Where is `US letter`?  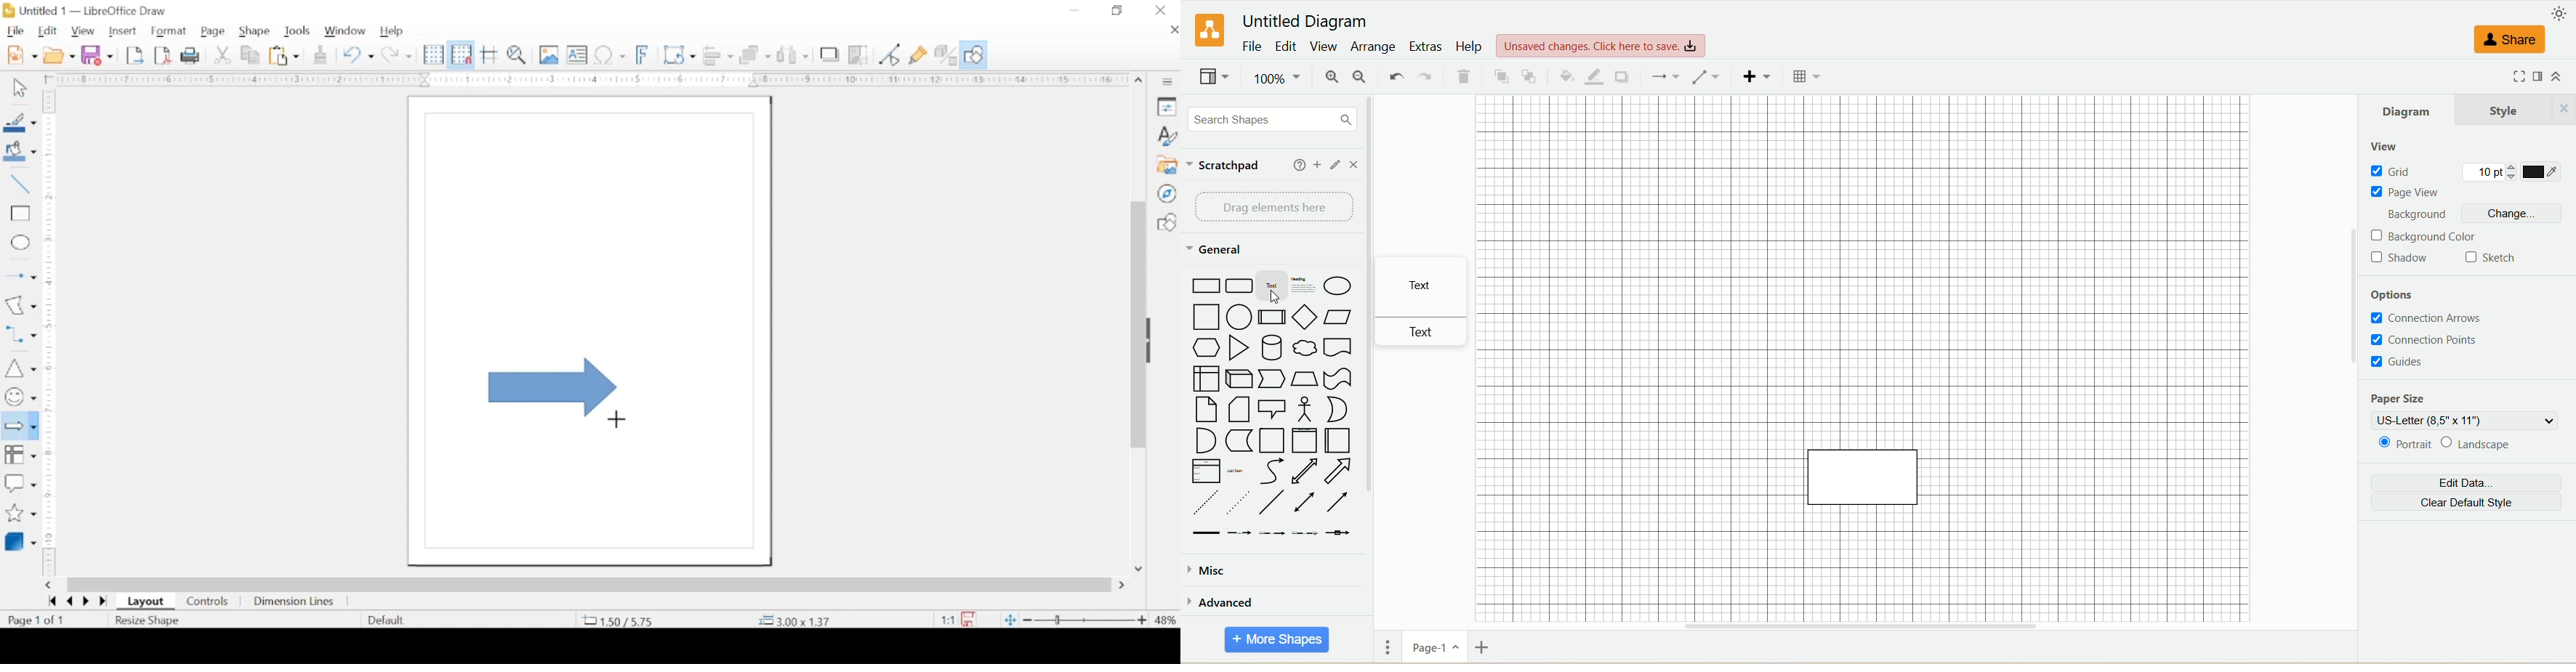
US letter is located at coordinates (2466, 418).